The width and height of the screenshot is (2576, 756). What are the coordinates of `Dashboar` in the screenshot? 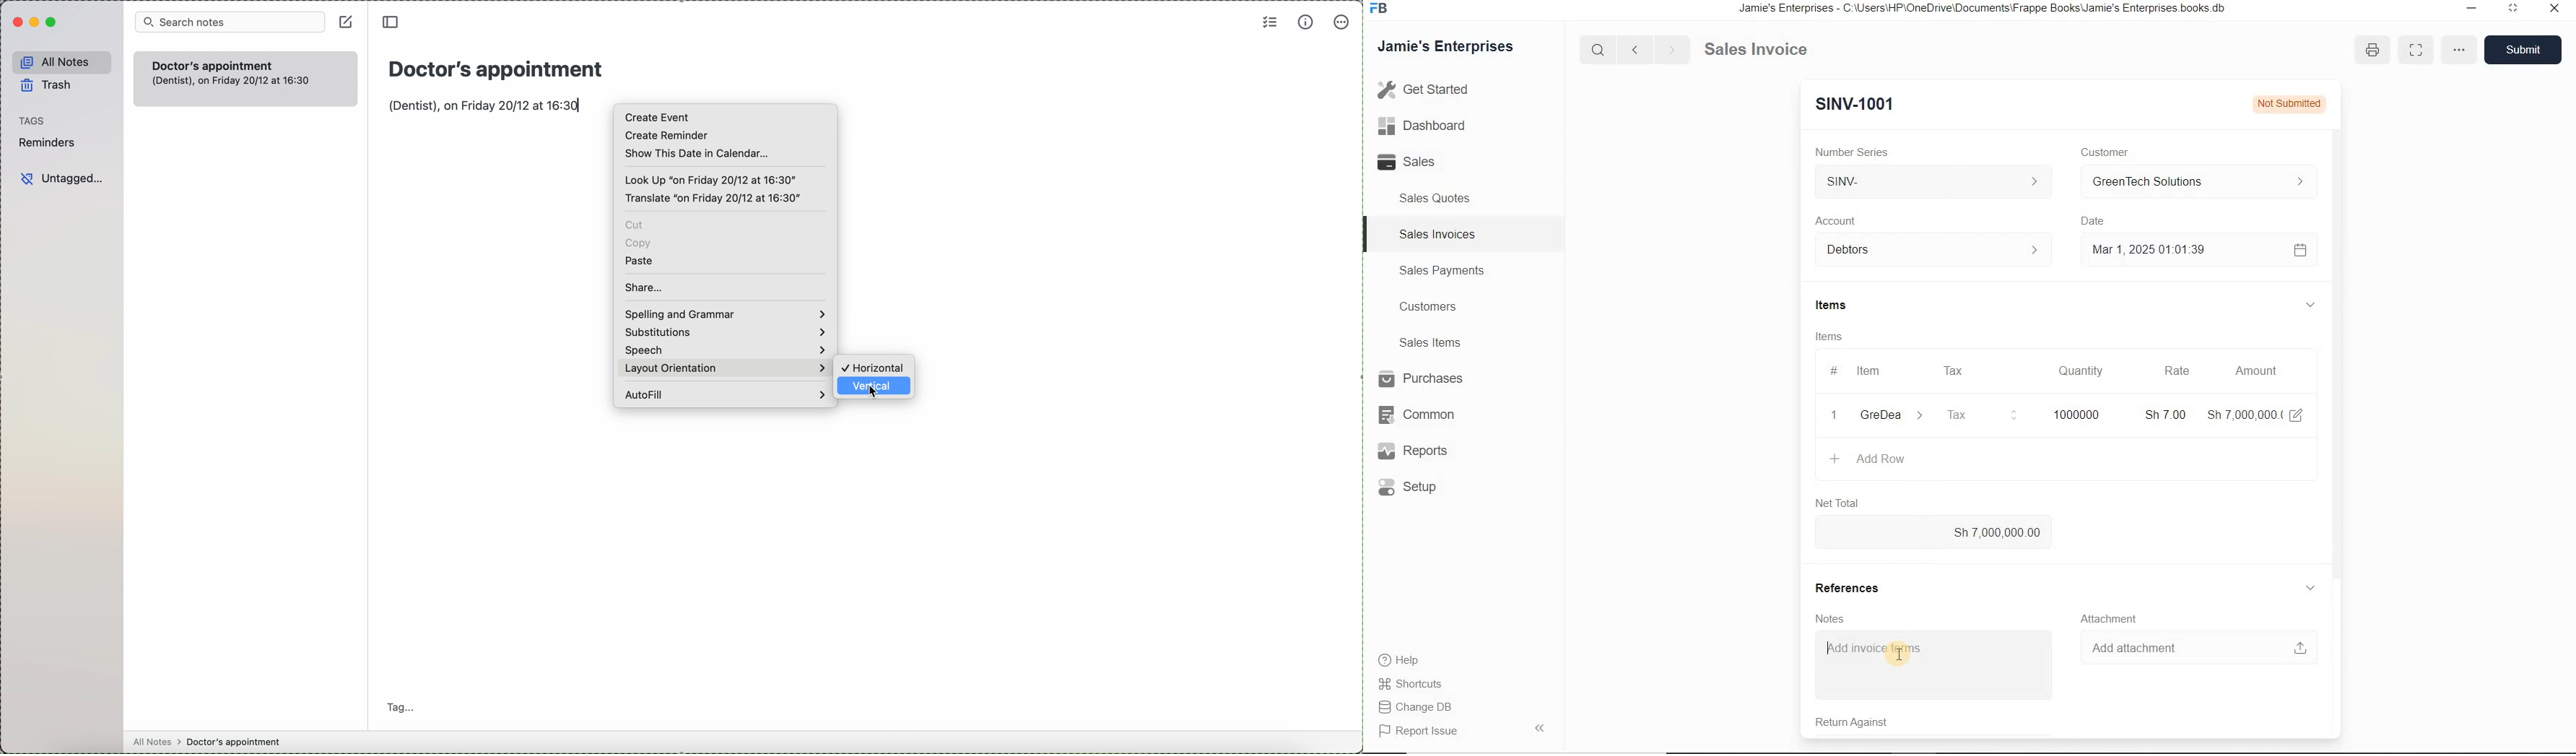 It's located at (1422, 125).